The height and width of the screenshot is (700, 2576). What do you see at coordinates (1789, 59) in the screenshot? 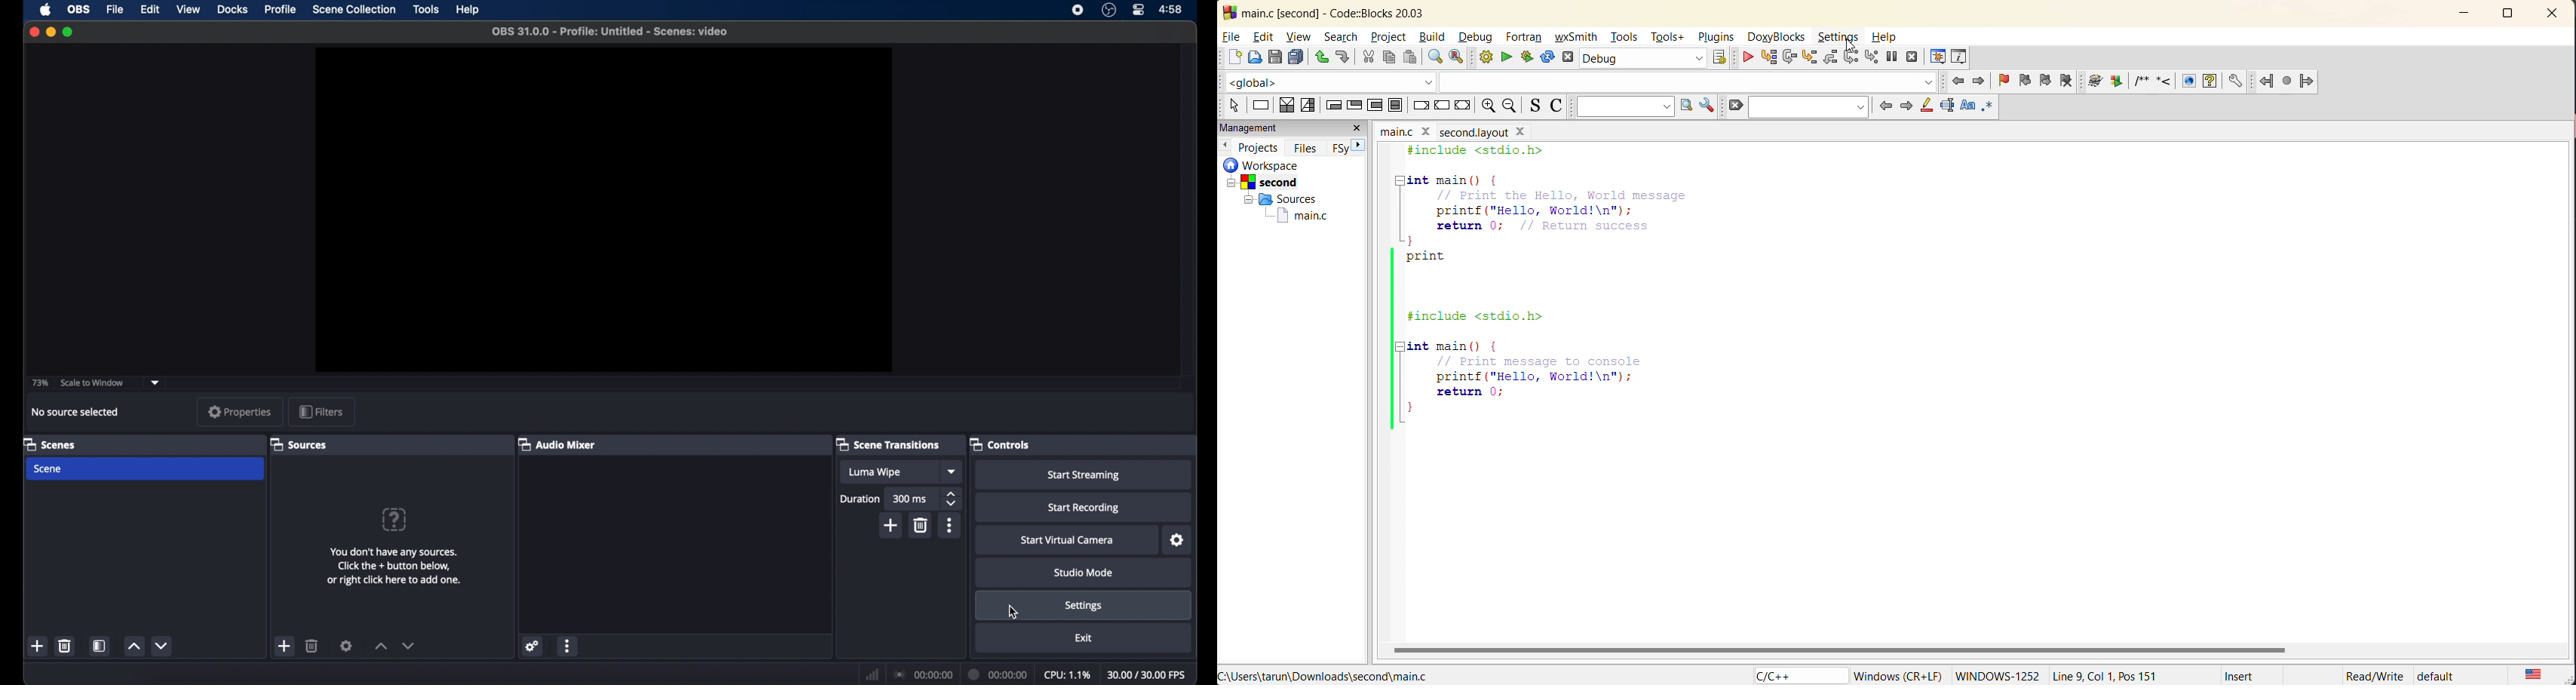
I see `next line` at bounding box center [1789, 59].